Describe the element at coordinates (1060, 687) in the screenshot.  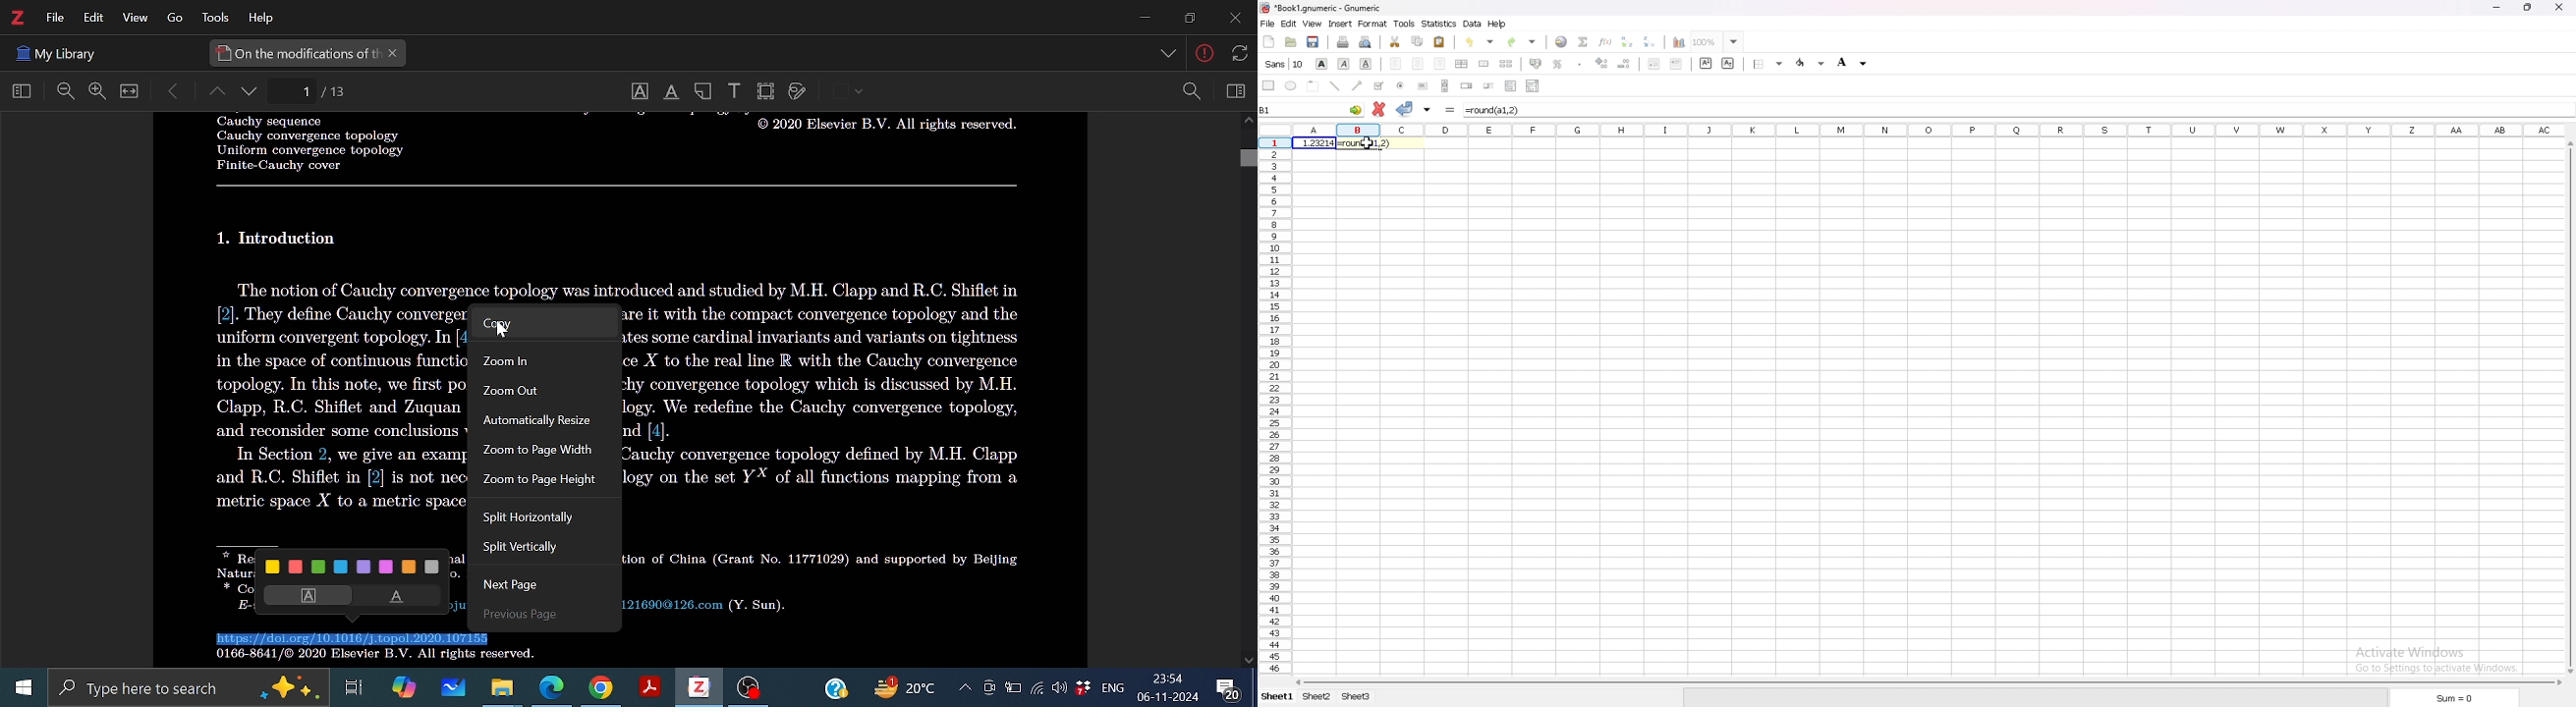
I see `Speaker/Headphone` at that location.